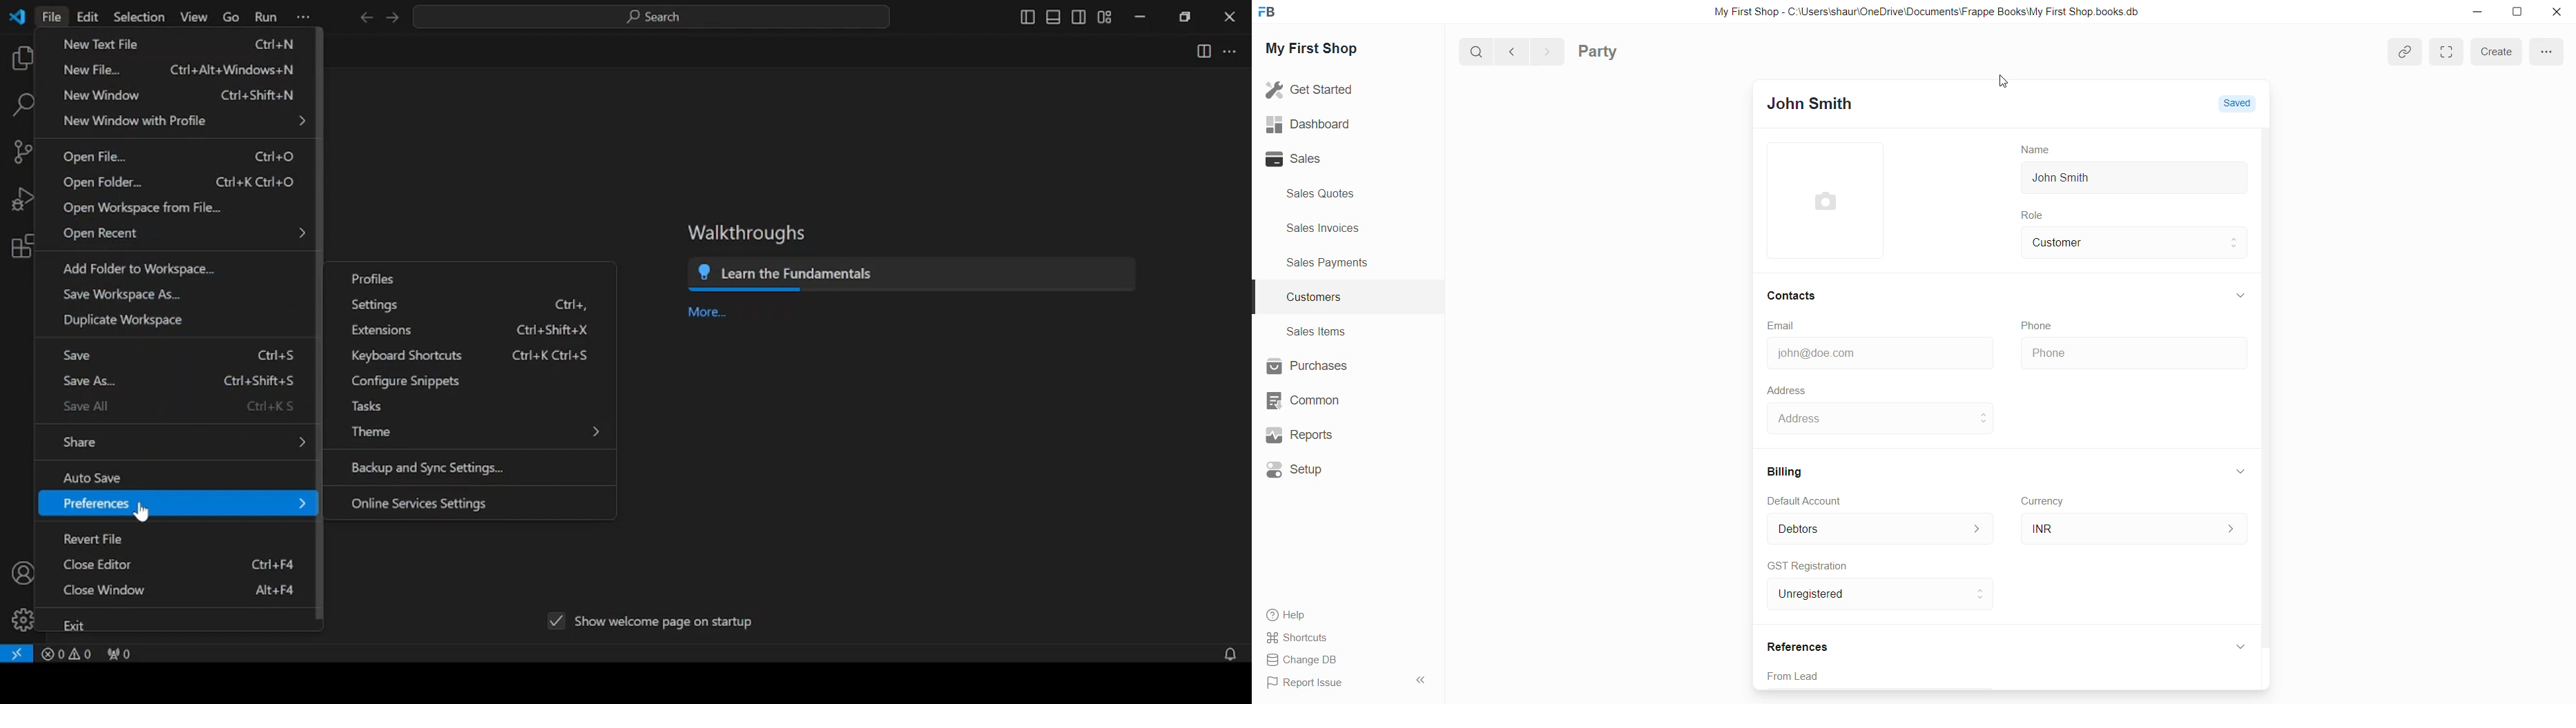 The width and height of the screenshot is (2576, 728). What do you see at coordinates (2555, 12) in the screenshot?
I see `close` at bounding box center [2555, 12].